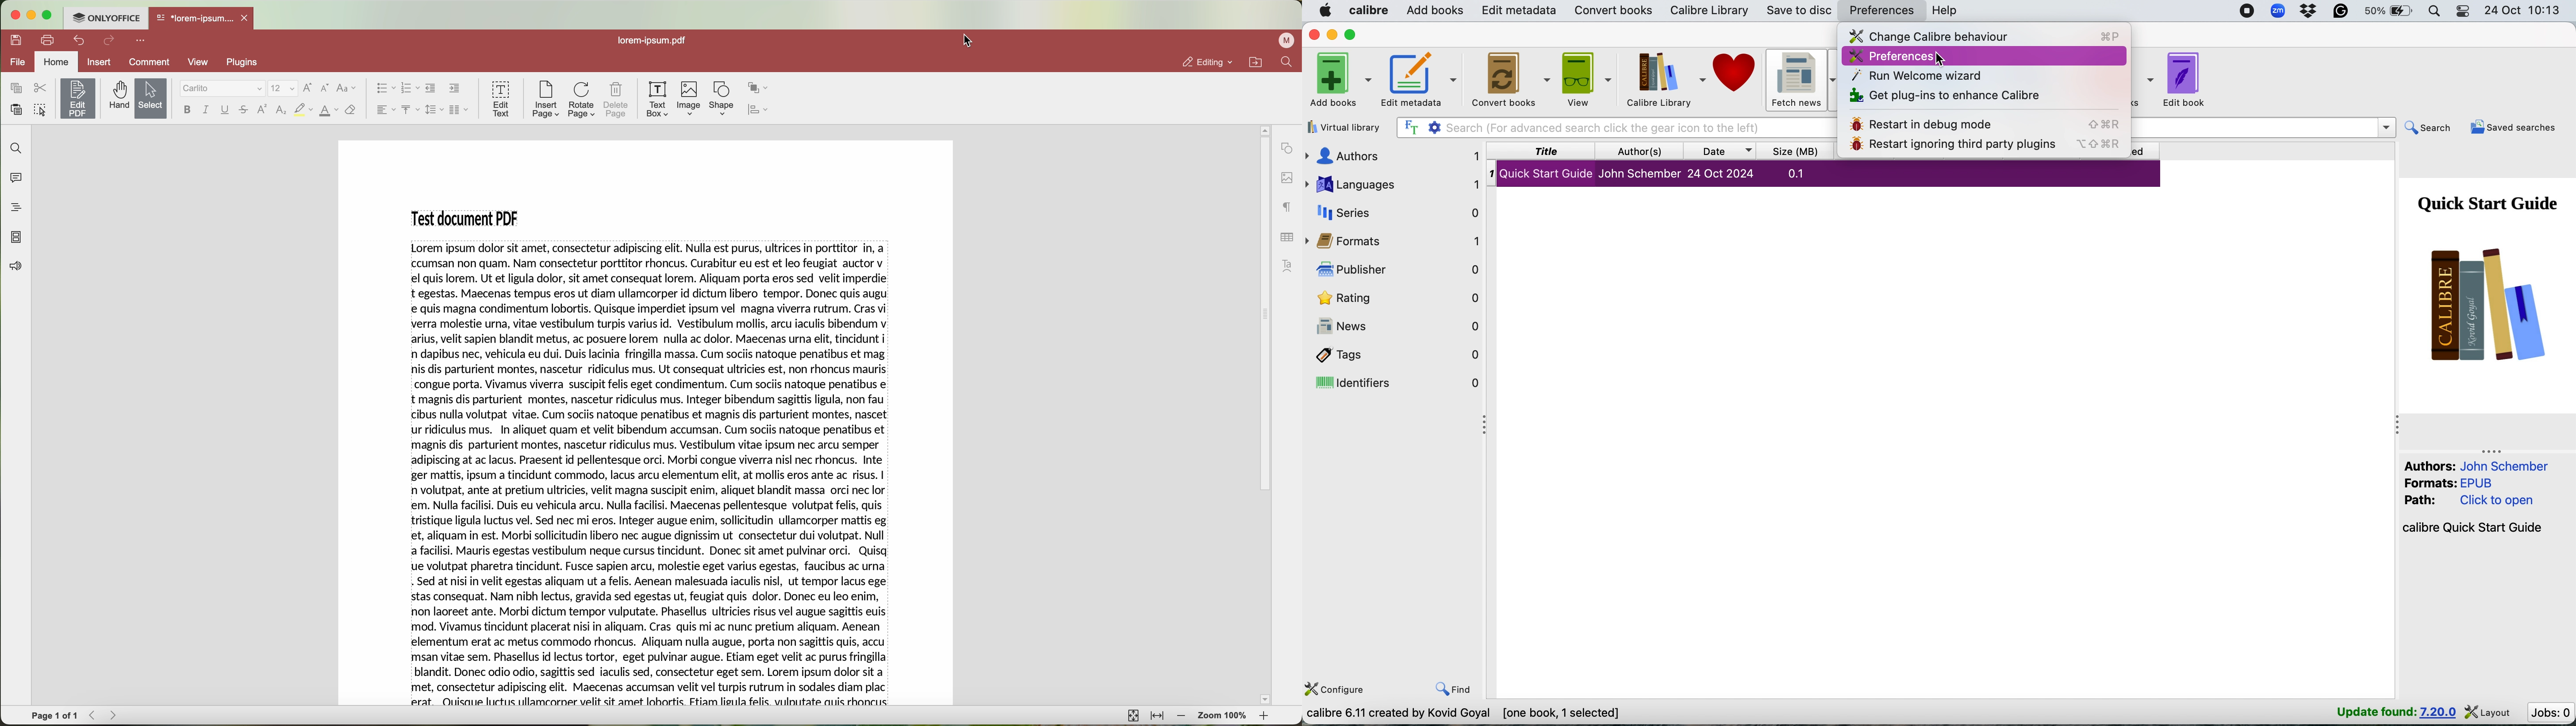  What do you see at coordinates (2494, 450) in the screenshot?
I see `collapse` at bounding box center [2494, 450].